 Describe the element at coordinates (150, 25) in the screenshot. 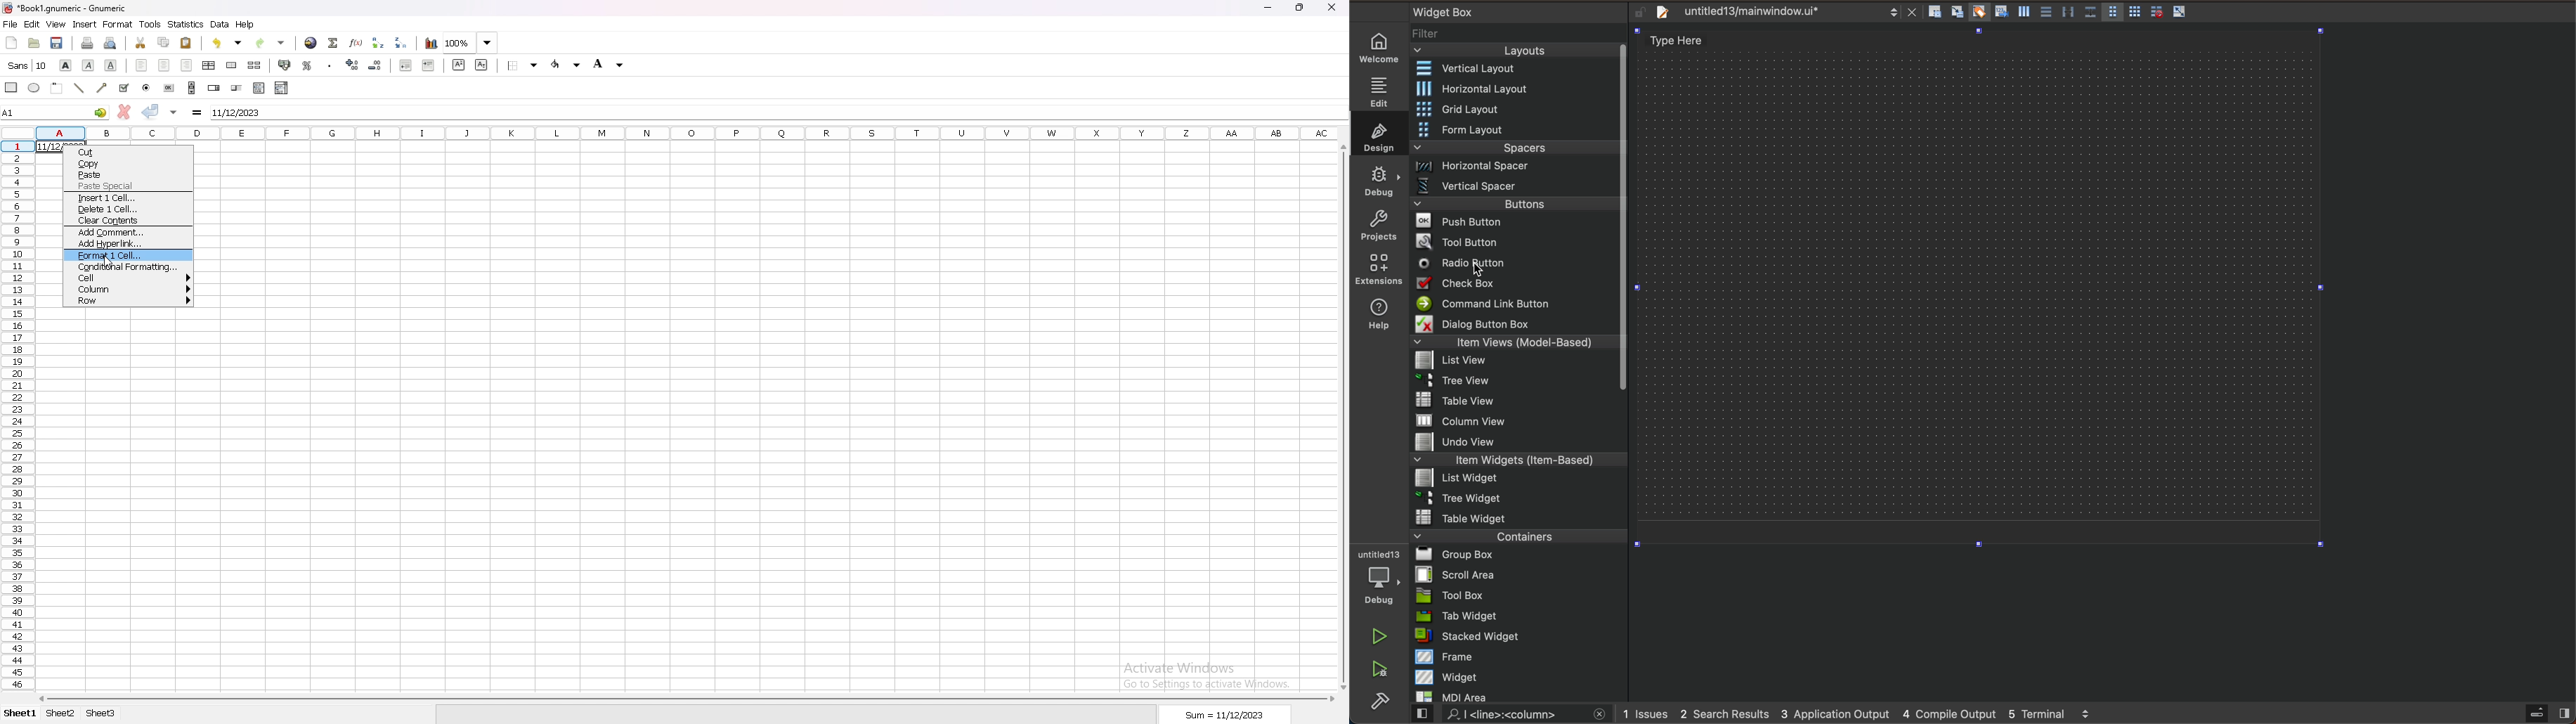

I see `tools` at that location.